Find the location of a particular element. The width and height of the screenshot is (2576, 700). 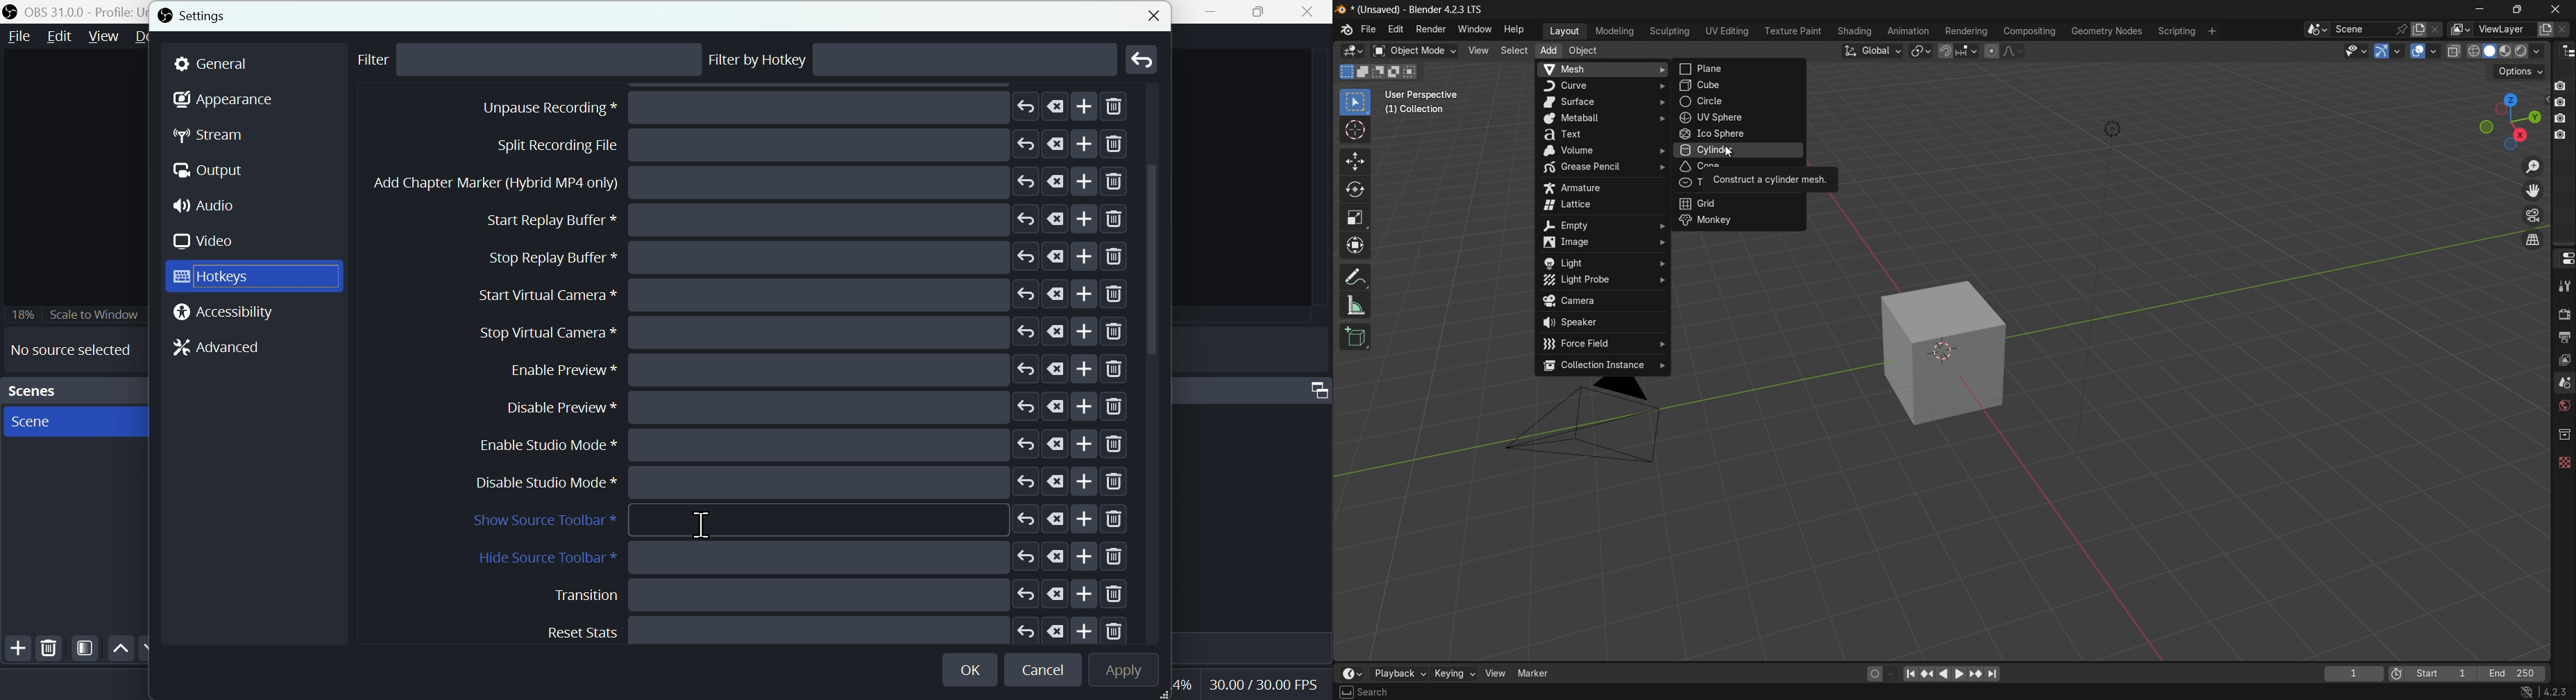

mesh is located at coordinates (1602, 69).